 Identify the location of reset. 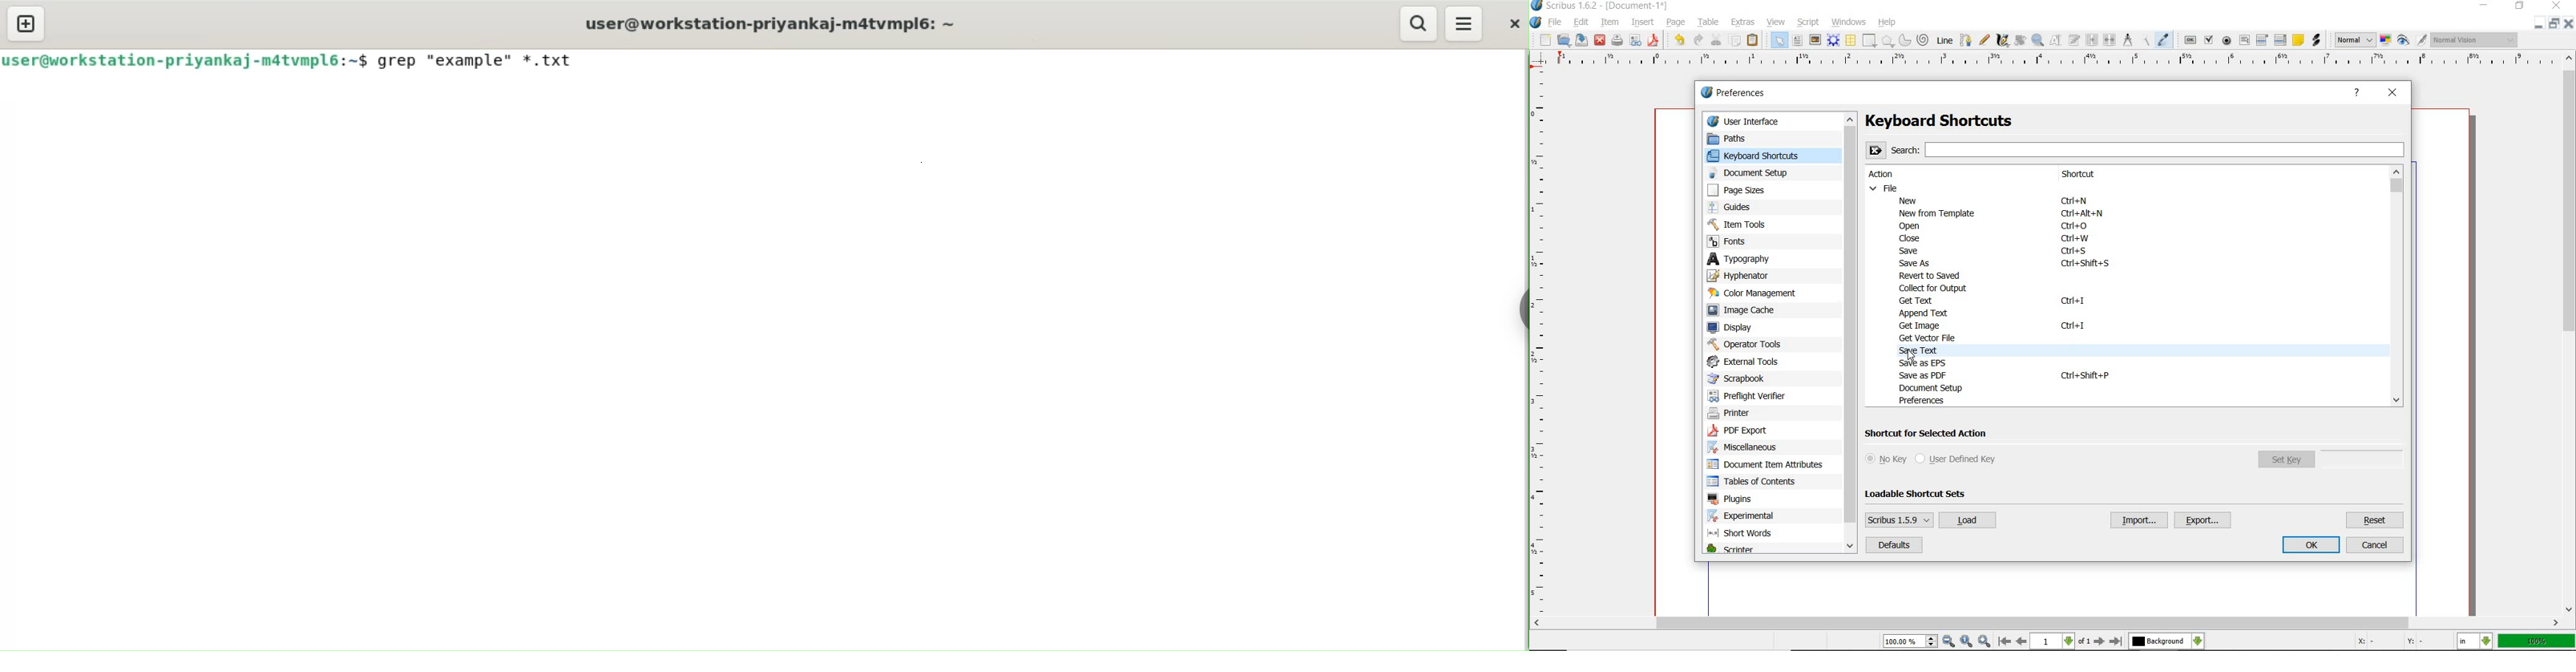
(2376, 520).